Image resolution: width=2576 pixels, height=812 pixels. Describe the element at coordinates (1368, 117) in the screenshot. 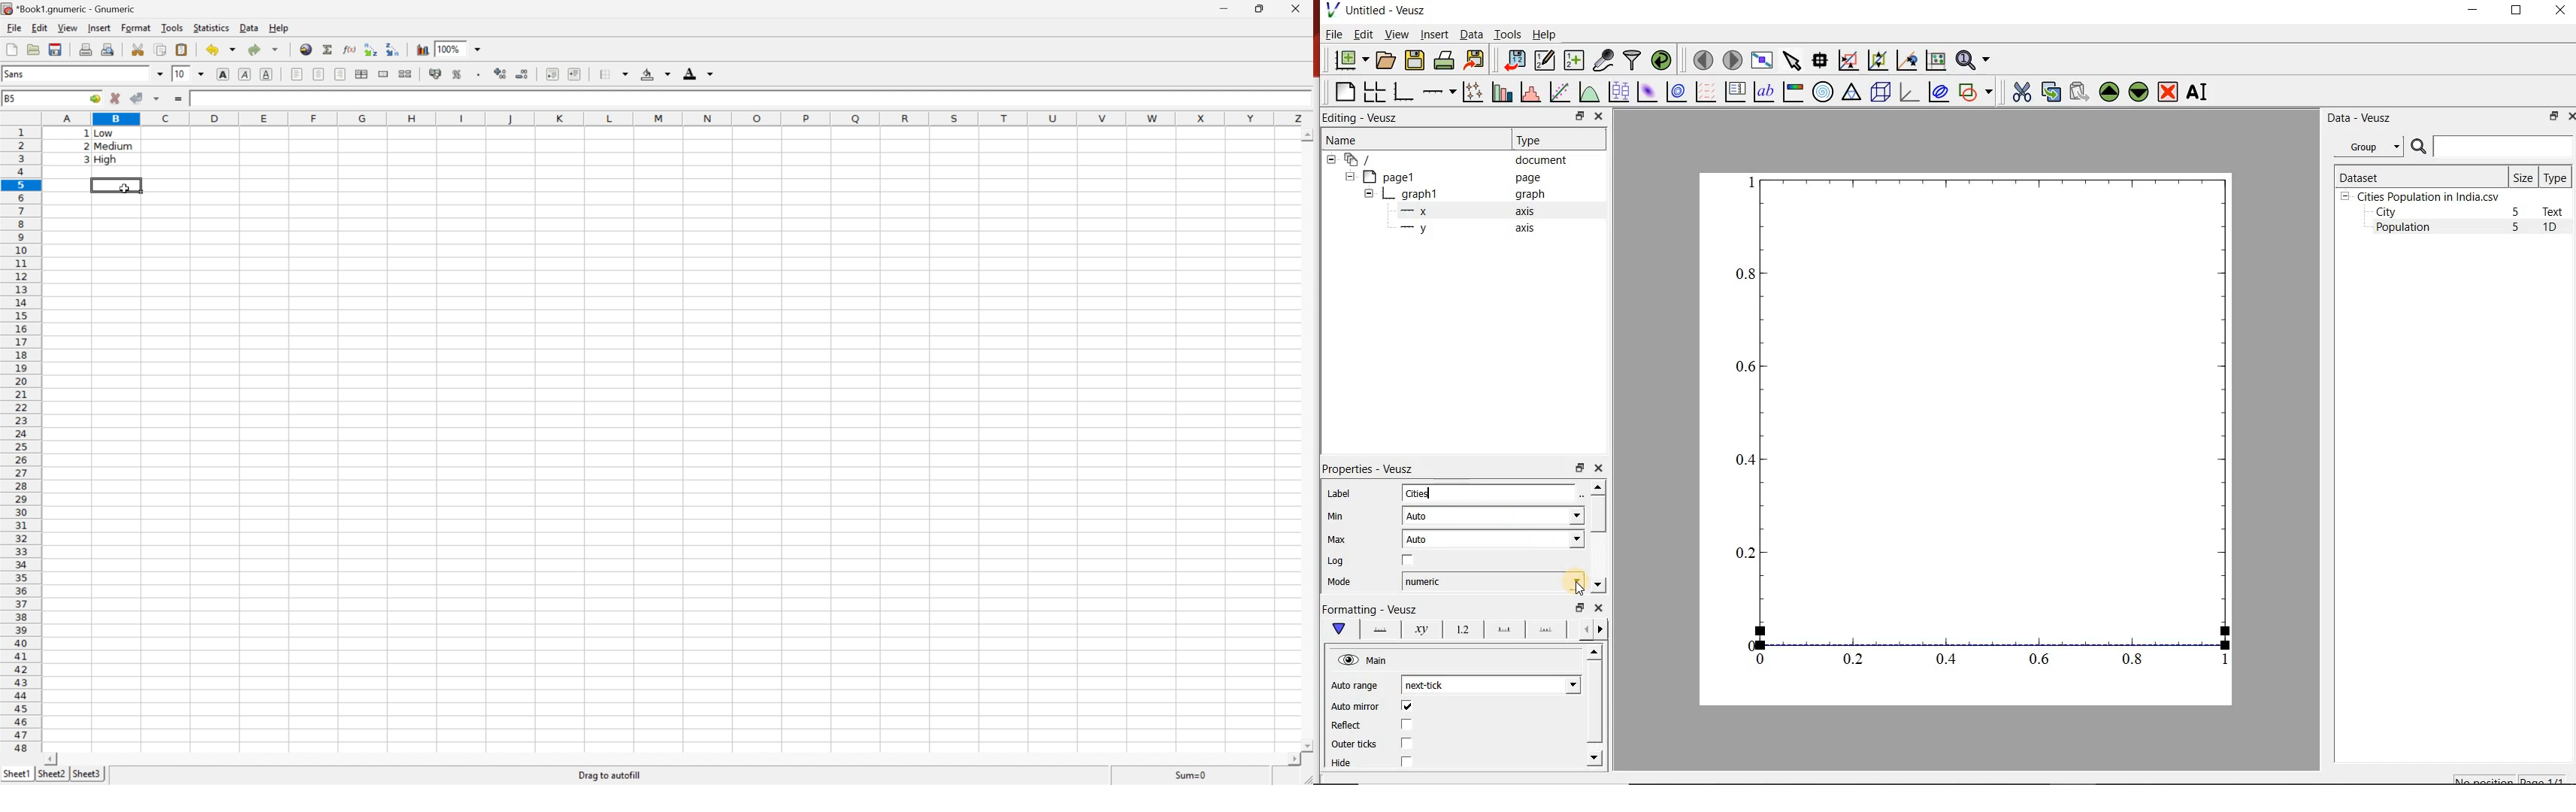

I see `Editing - Veusz` at that location.